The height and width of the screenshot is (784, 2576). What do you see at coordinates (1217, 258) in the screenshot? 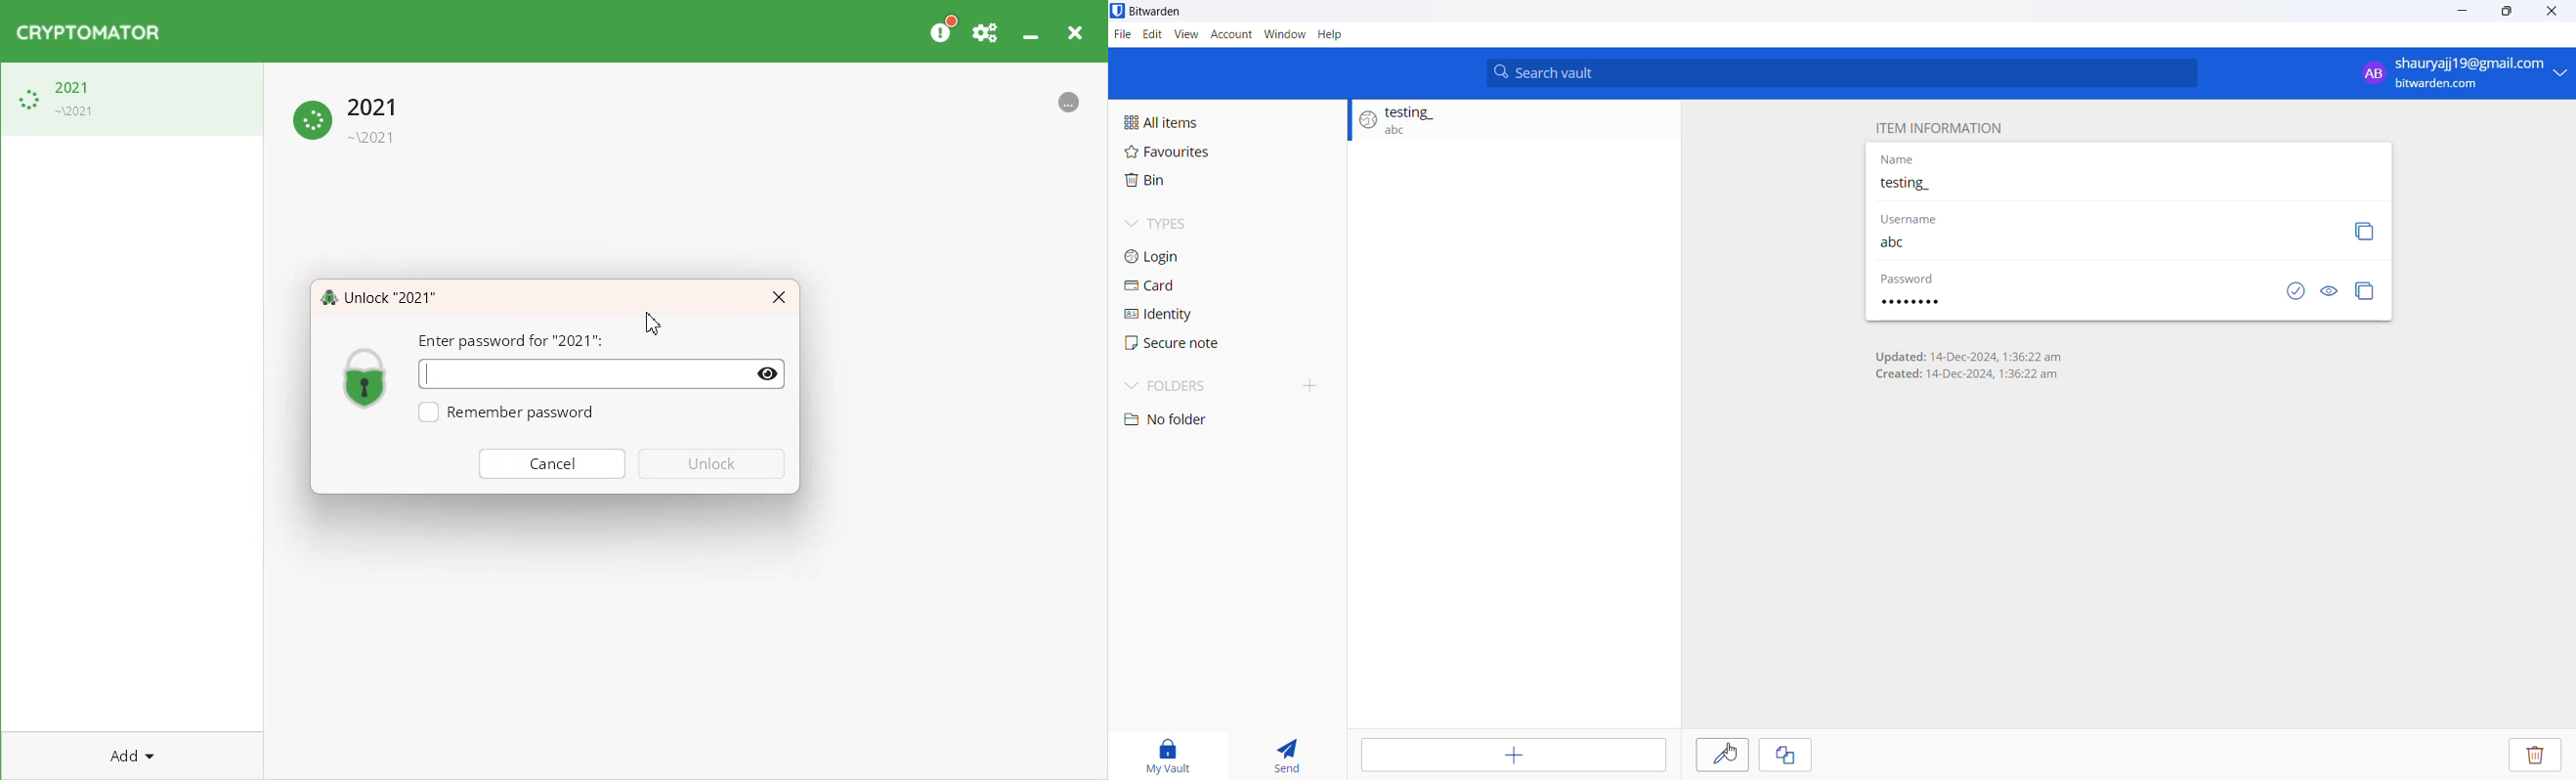
I see `Login` at bounding box center [1217, 258].